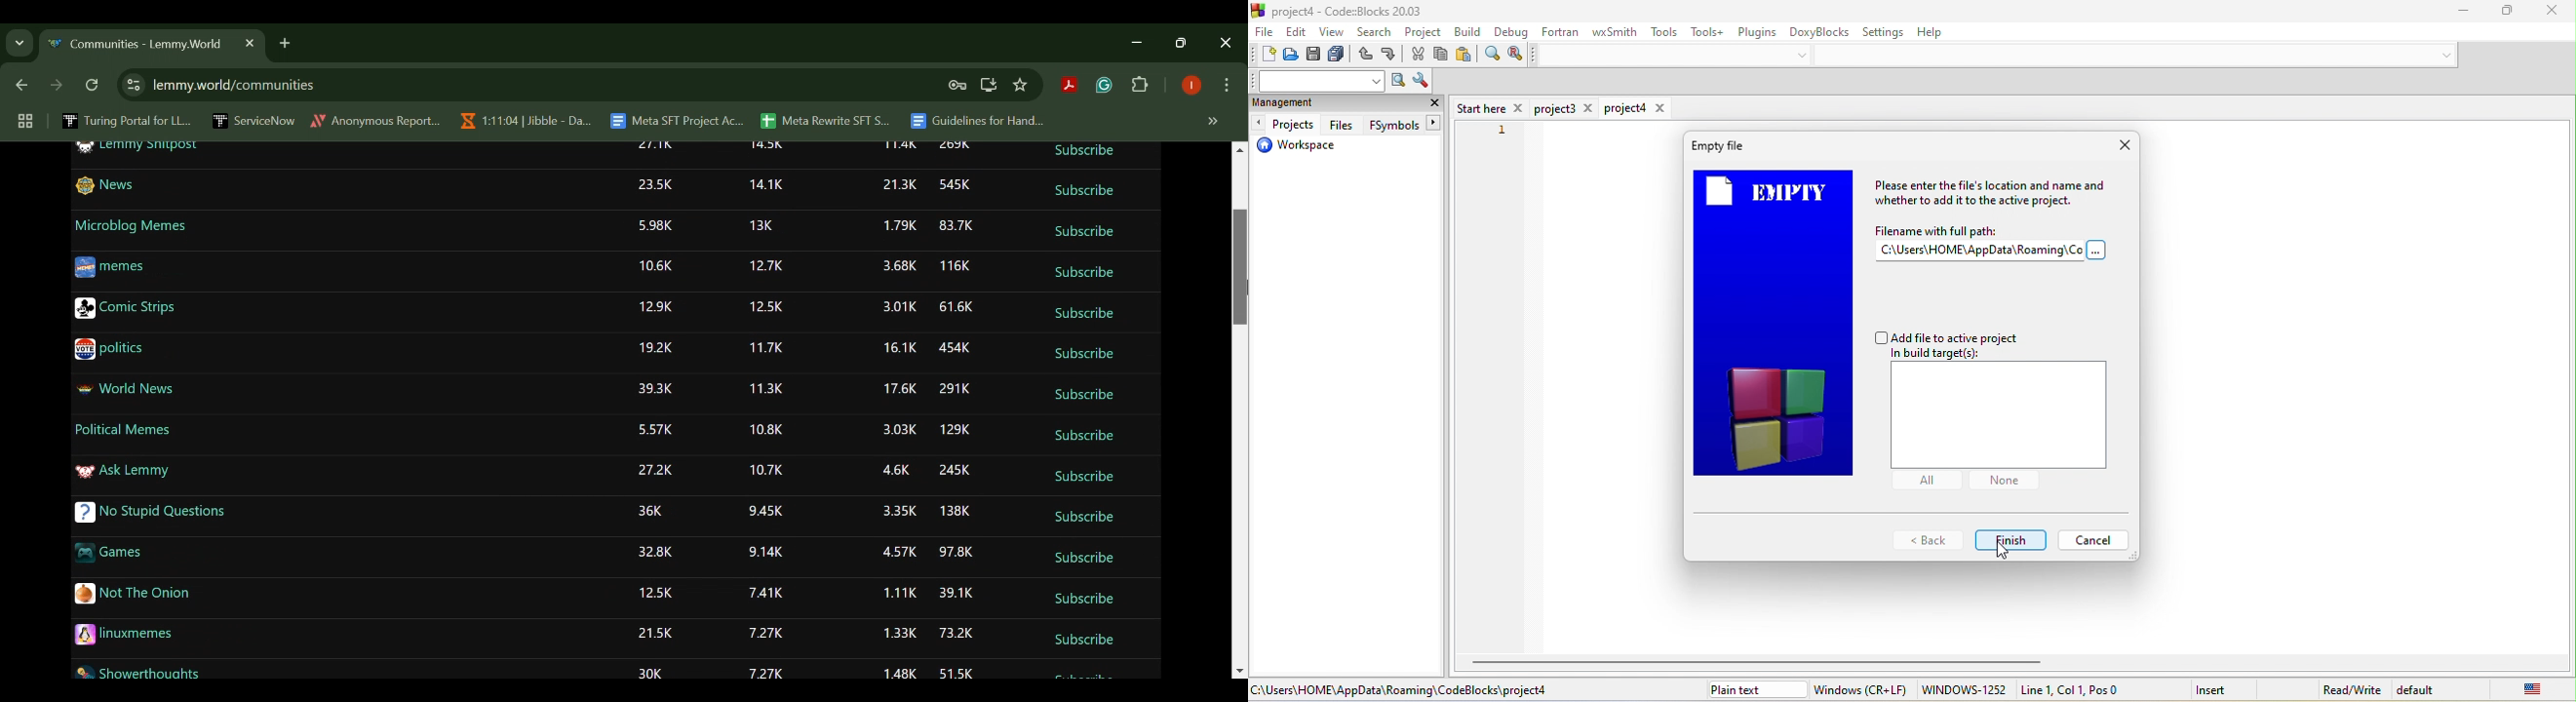  I want to click on view, so click(1334, 34).